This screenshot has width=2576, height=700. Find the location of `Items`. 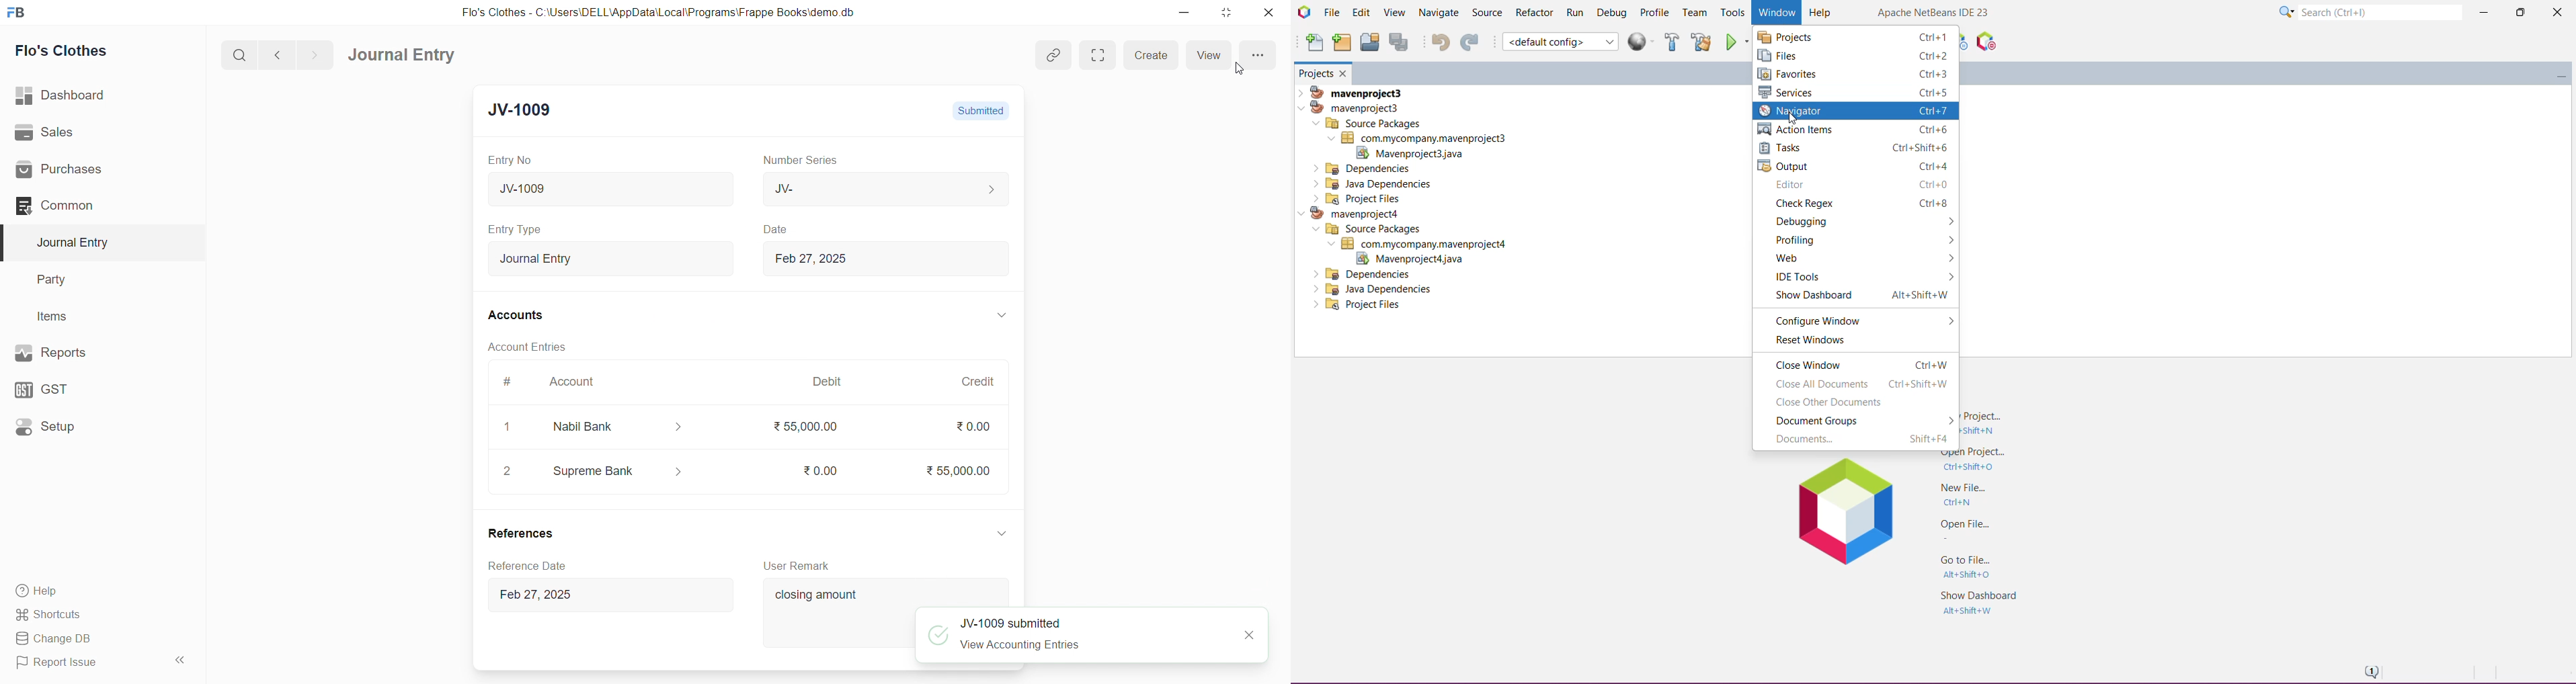

Items is located at coordinates (57, 316).